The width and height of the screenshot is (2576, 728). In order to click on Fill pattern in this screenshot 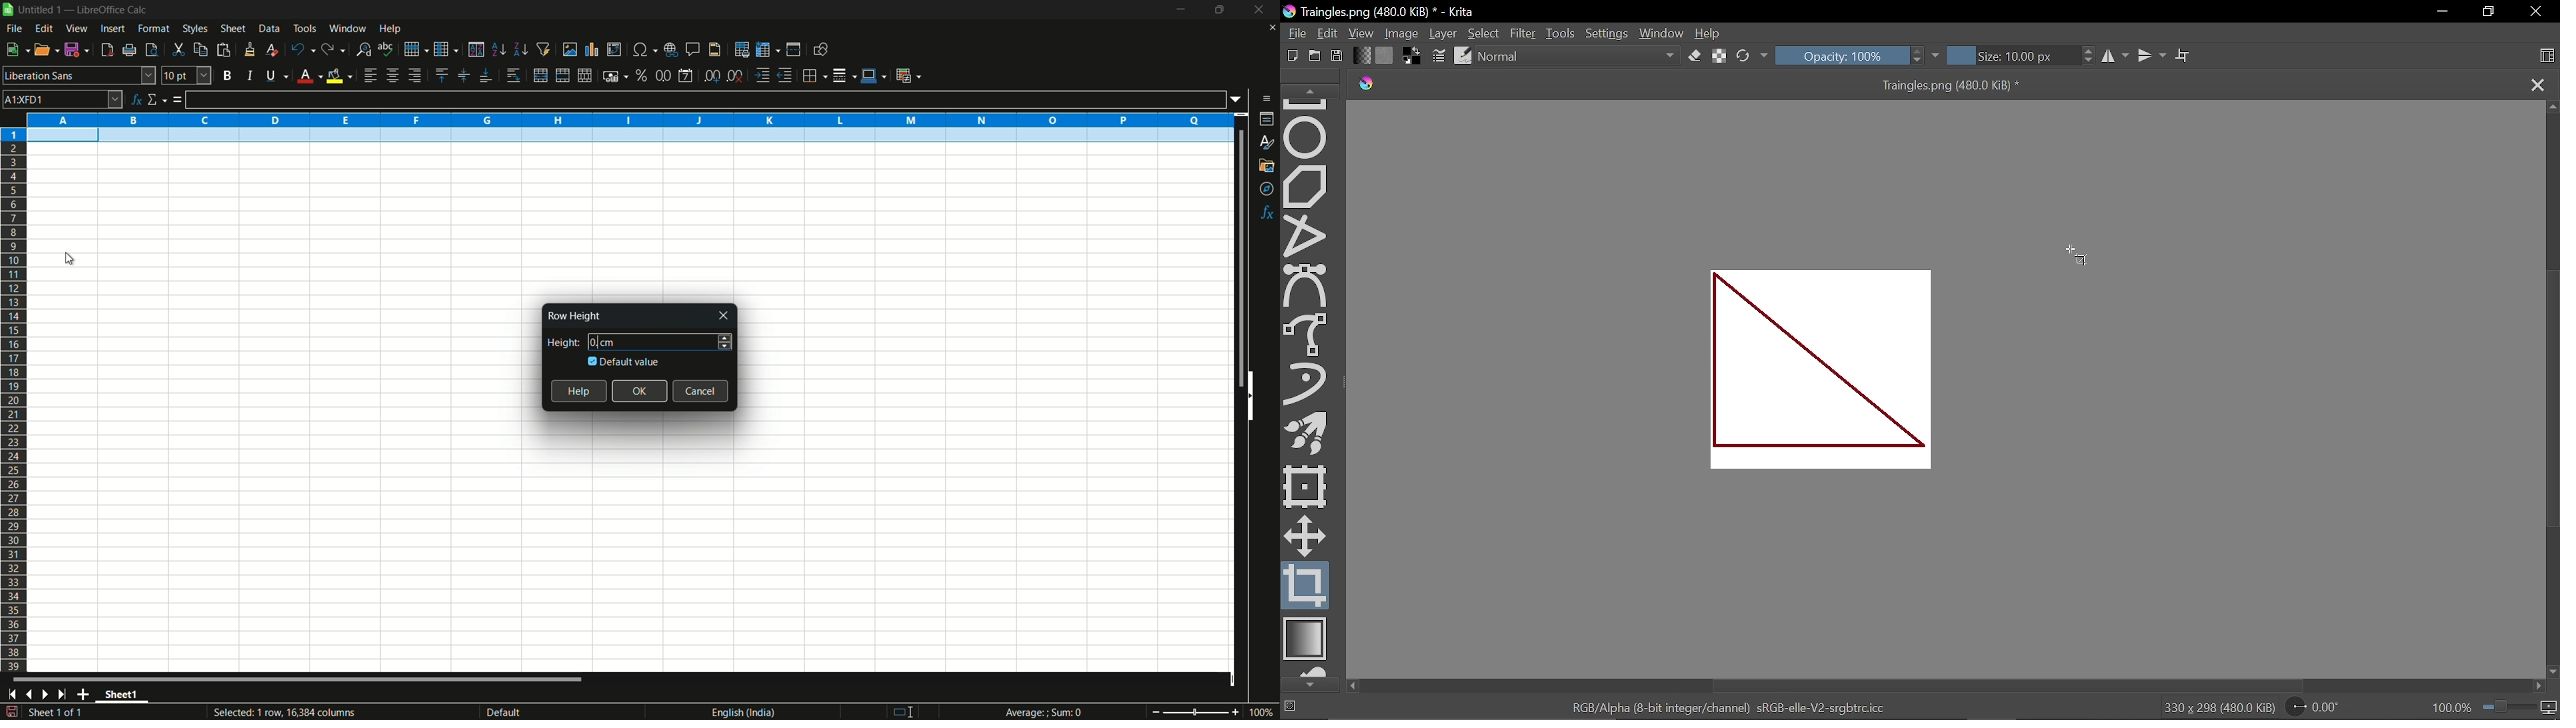, I will do `click(1385, 56)`.